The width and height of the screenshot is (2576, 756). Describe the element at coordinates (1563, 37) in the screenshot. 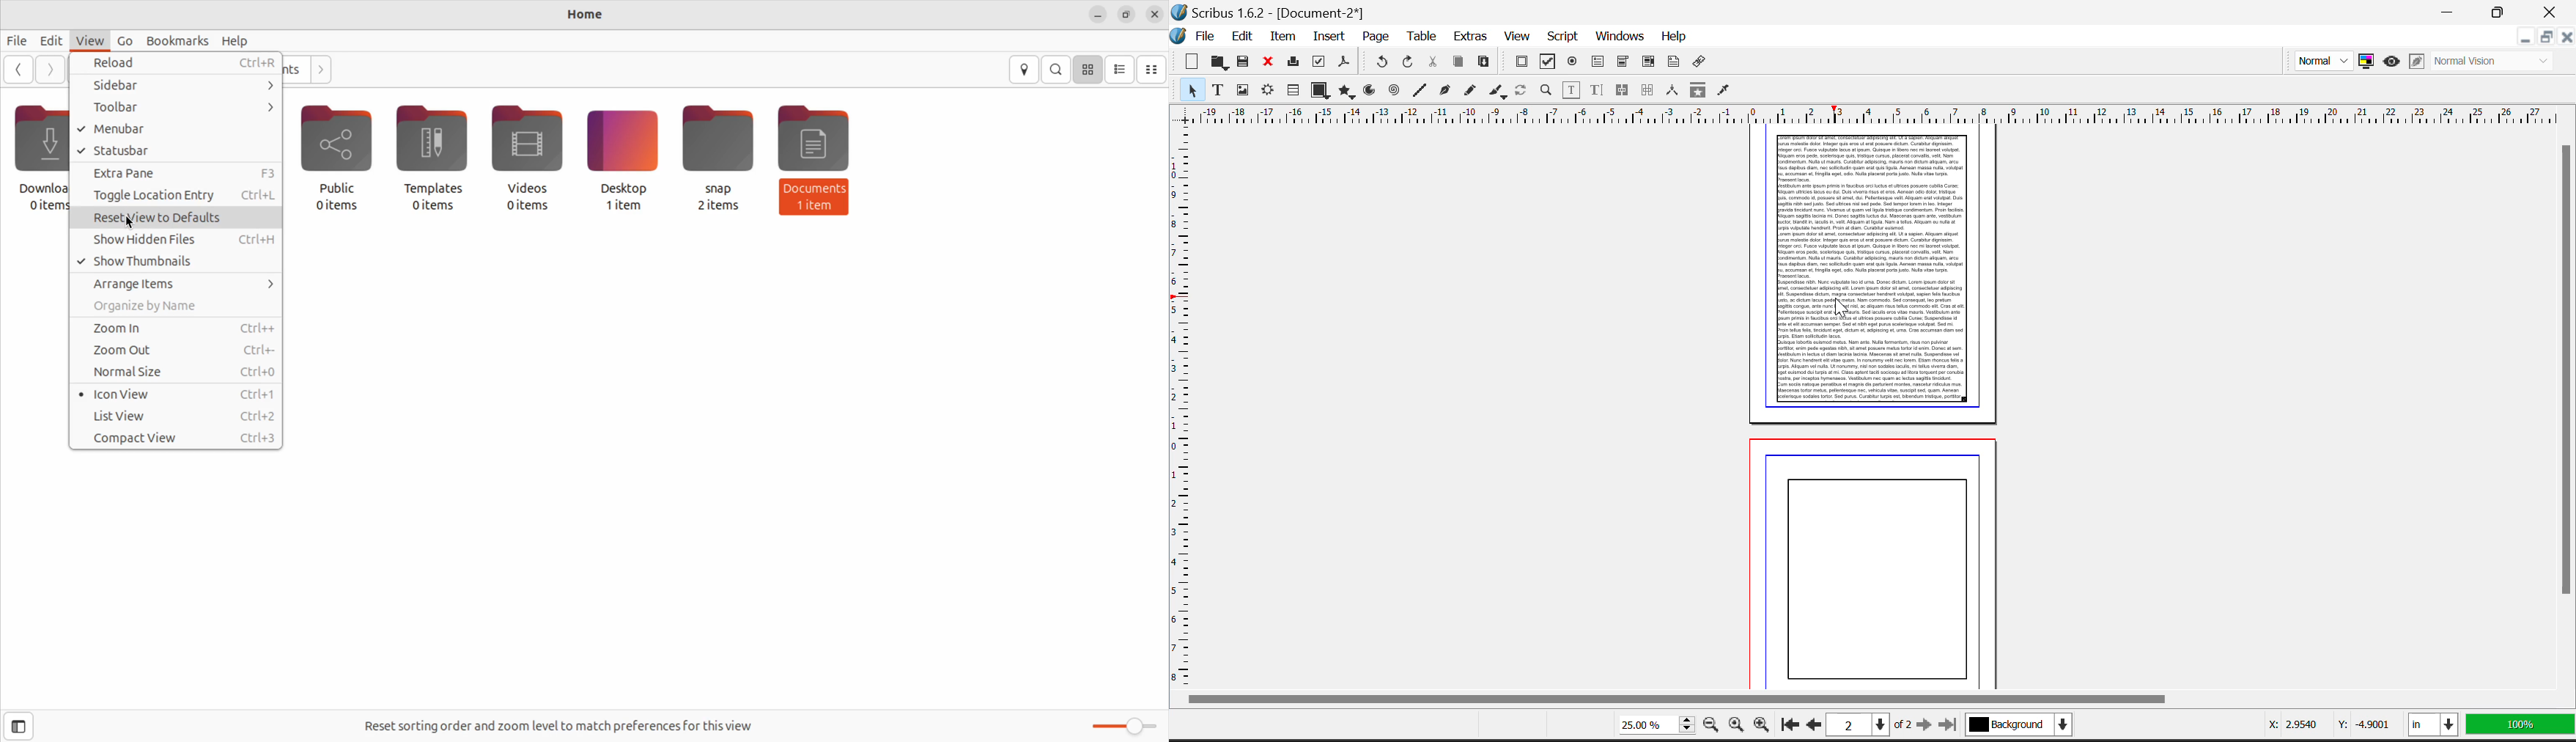

I see `Script` at that location.